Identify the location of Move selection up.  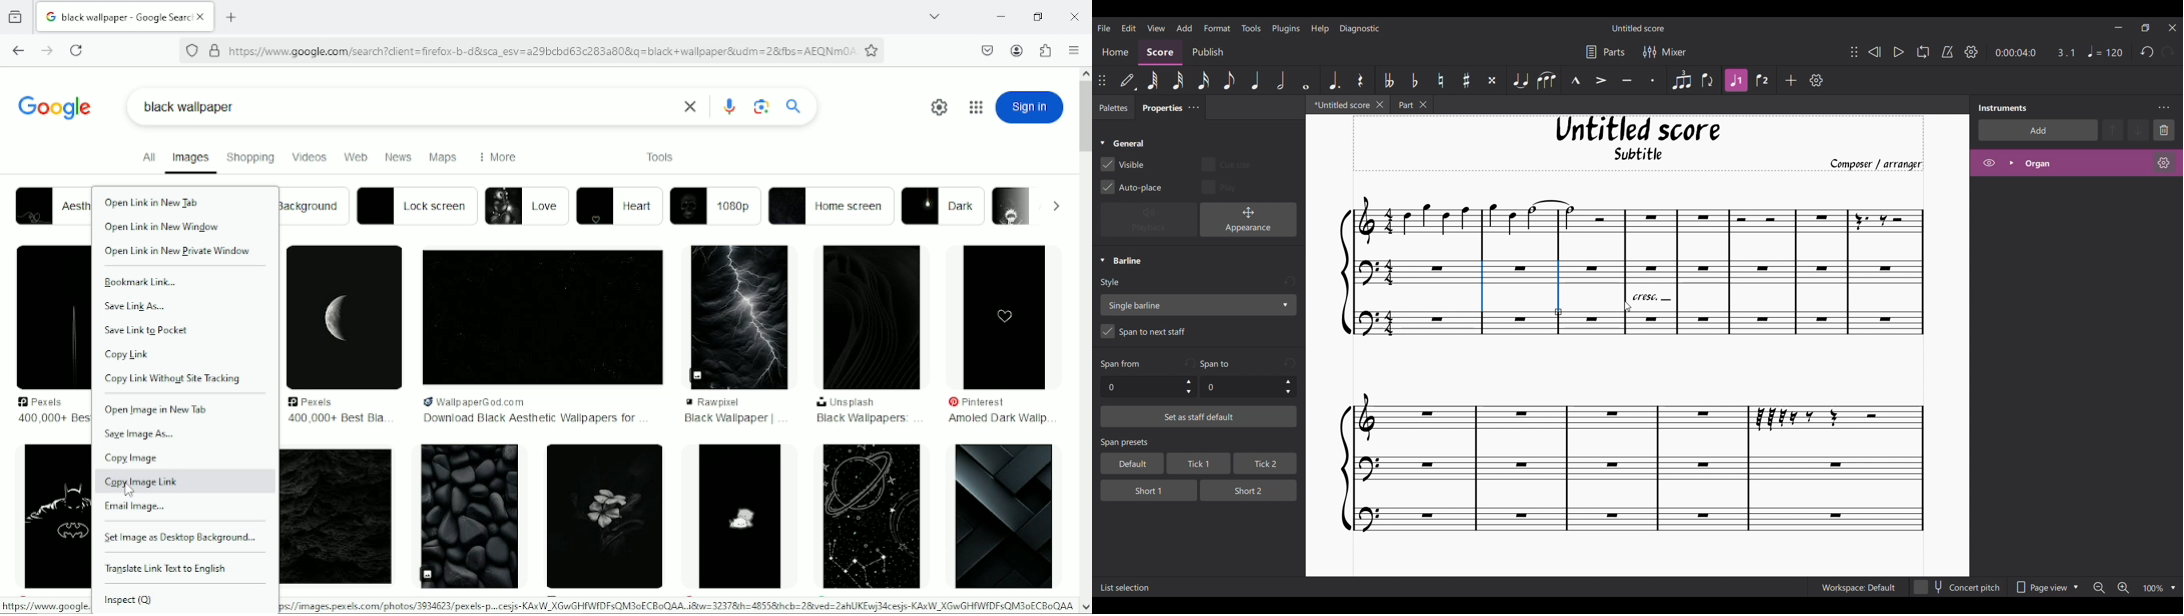
(2114, 130).